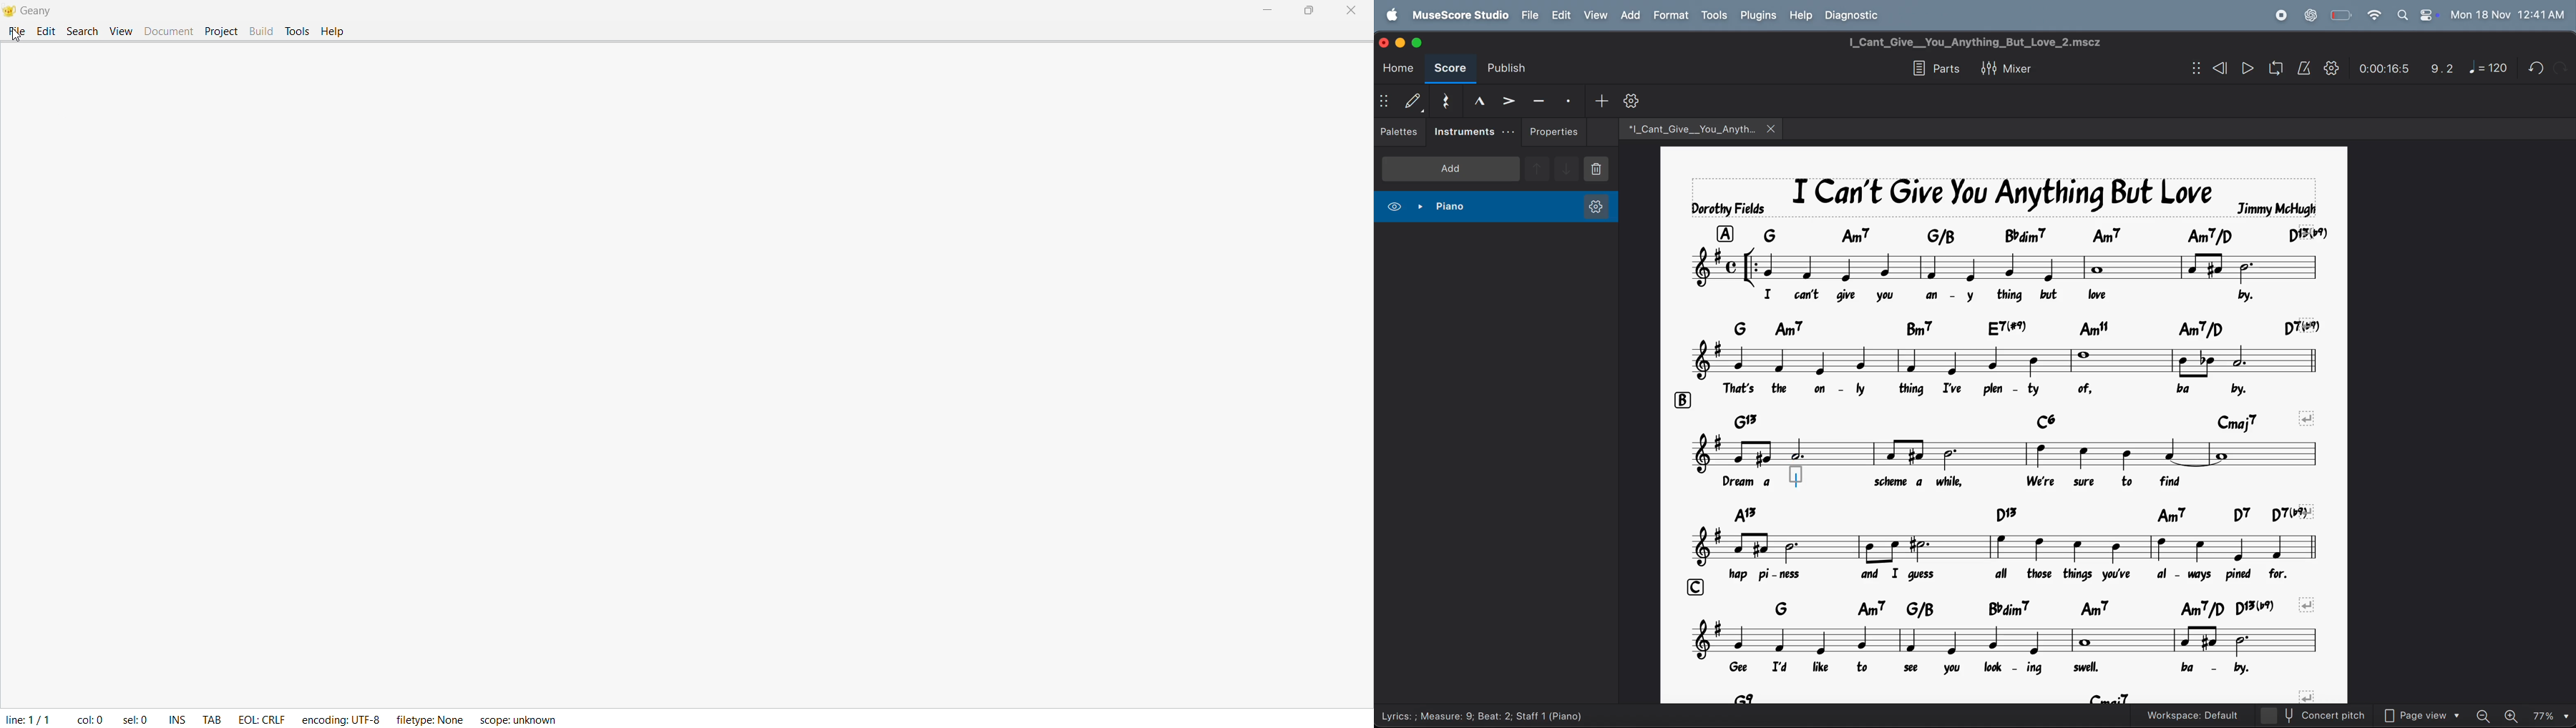 The width and height of the screenshot is (2576, 728). I want to click on battery, so click(2341, 14).